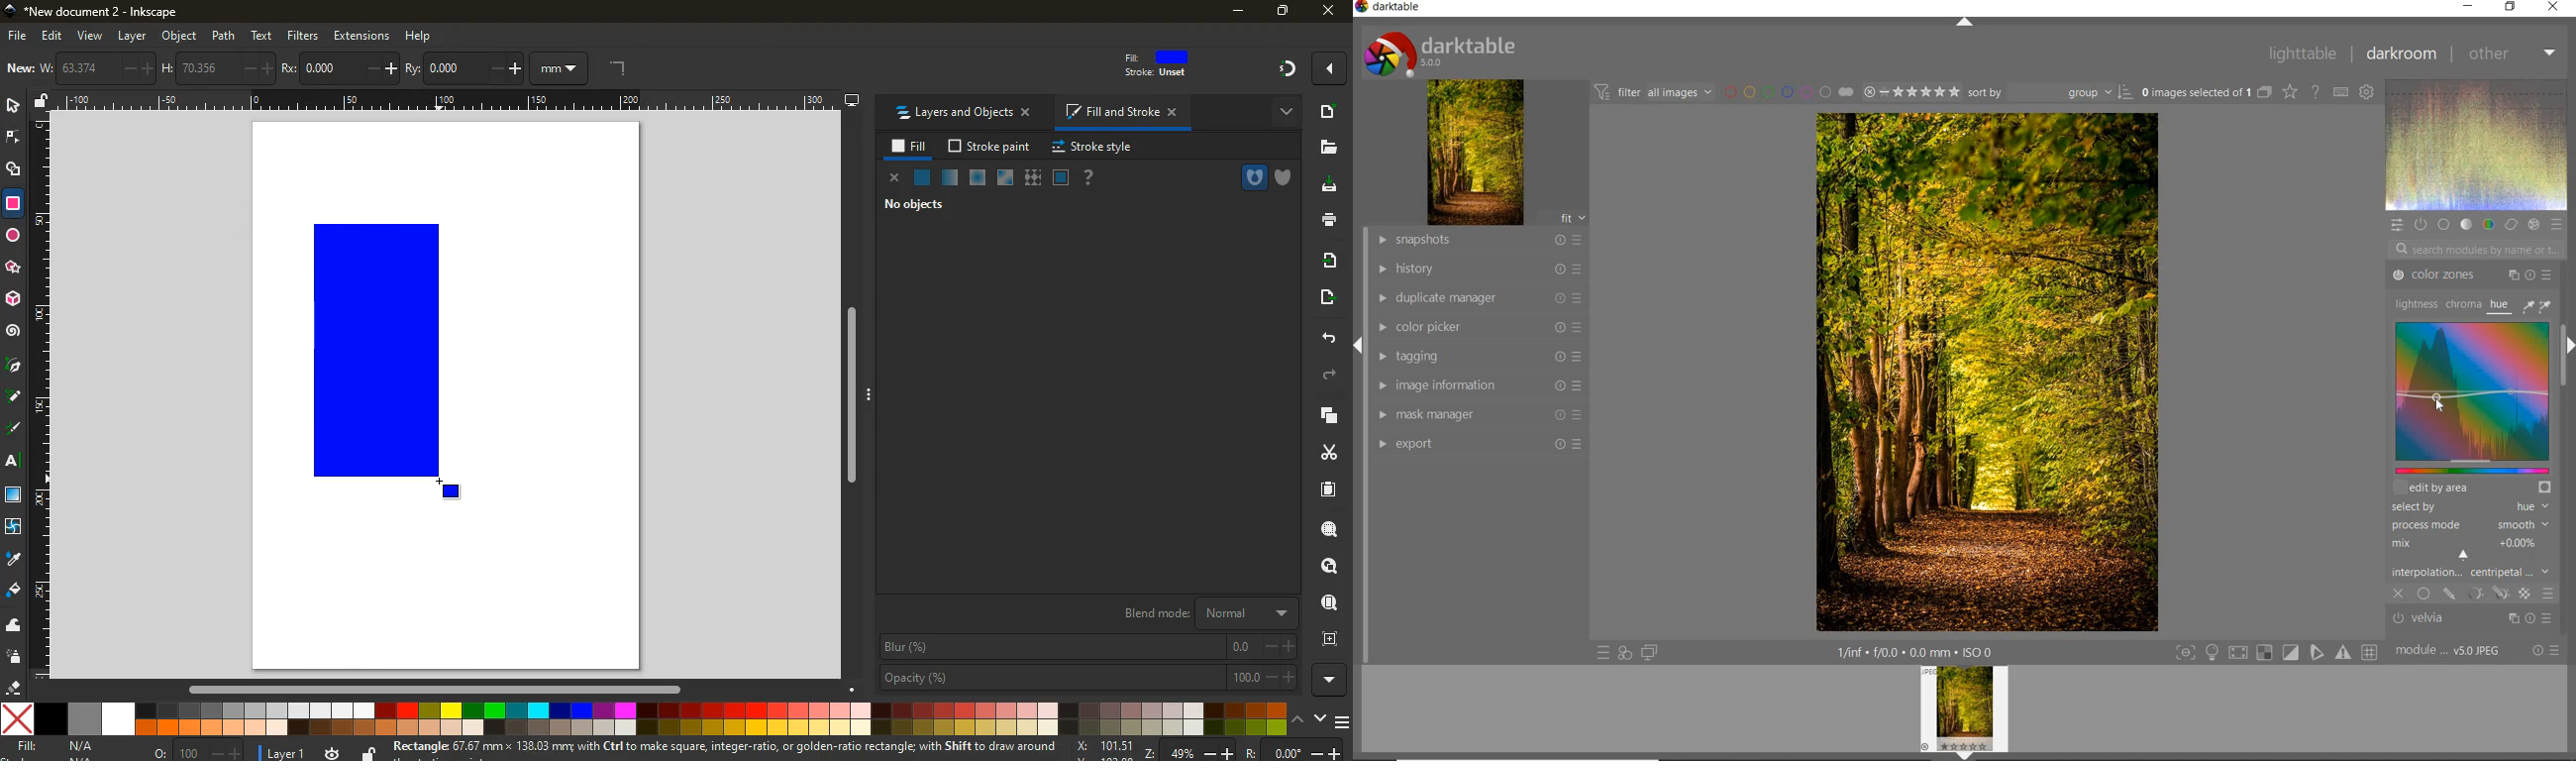 Image resolution: width=2576 pixels, height=784 pixels. What do you see at coordinates (2466, 225) in the screenshot?
I see `TONE ` at bounding box center [2466, 225].